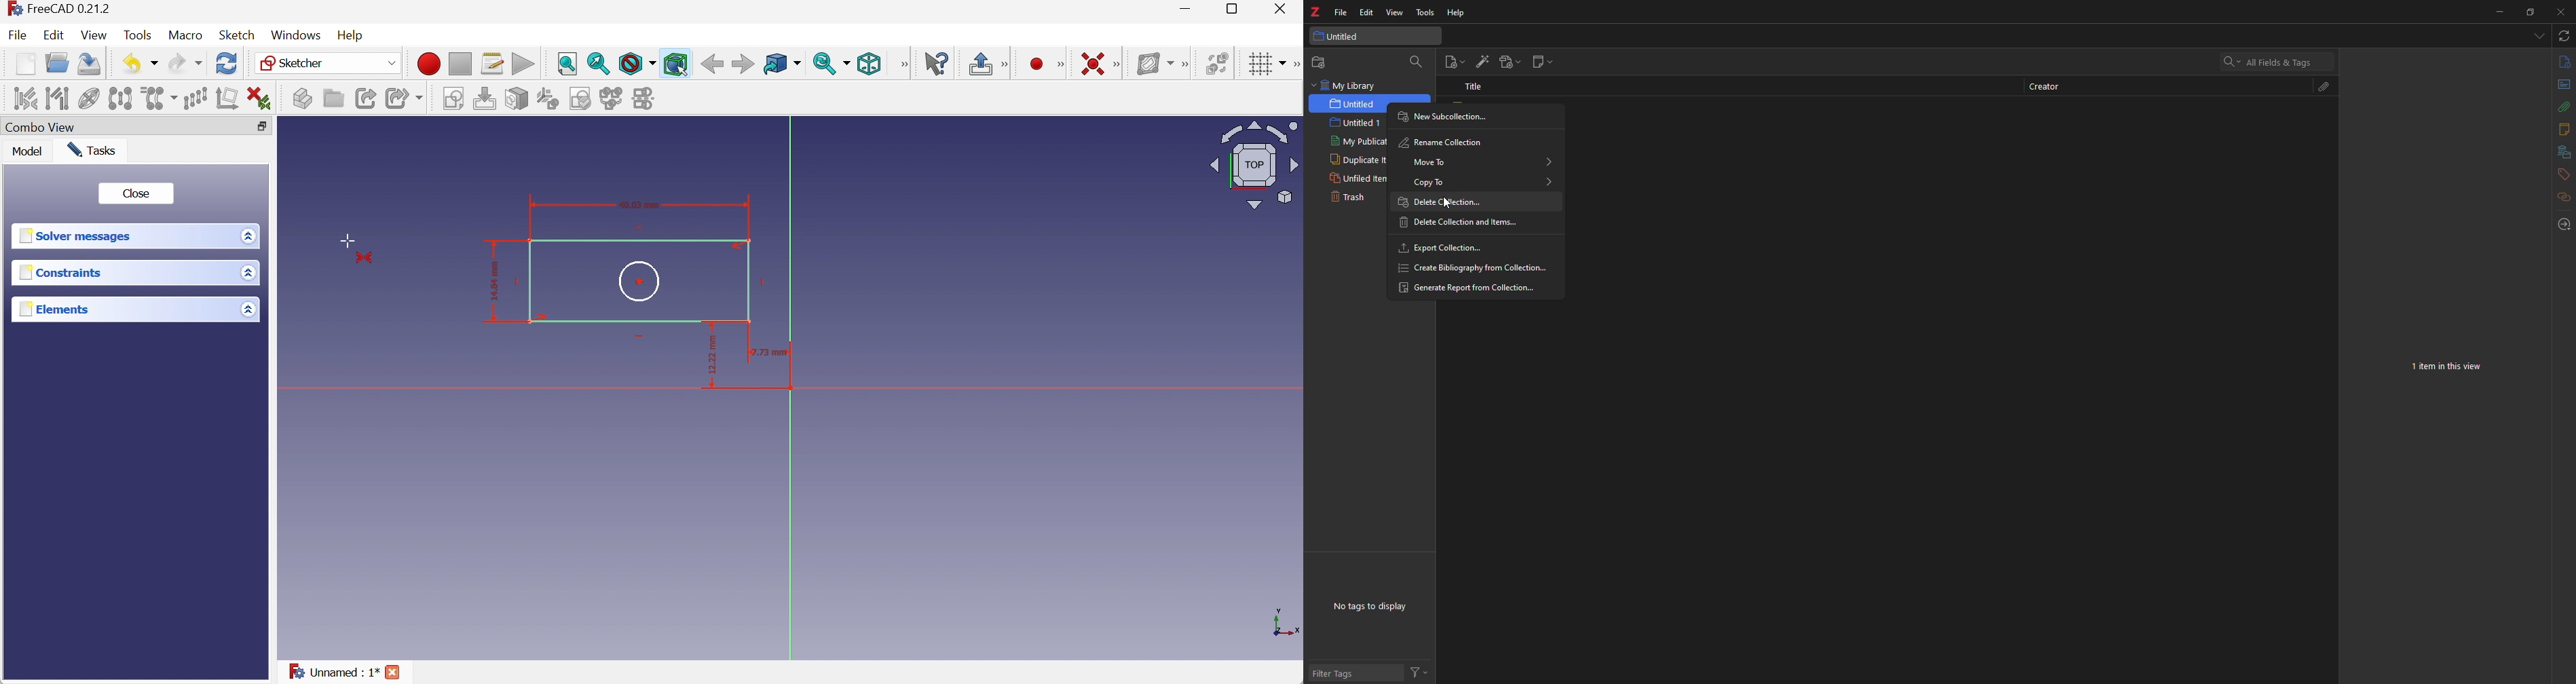 The height and width of the screenshot is (700, 2576). I want to click on Combo View, so click(40, 128).